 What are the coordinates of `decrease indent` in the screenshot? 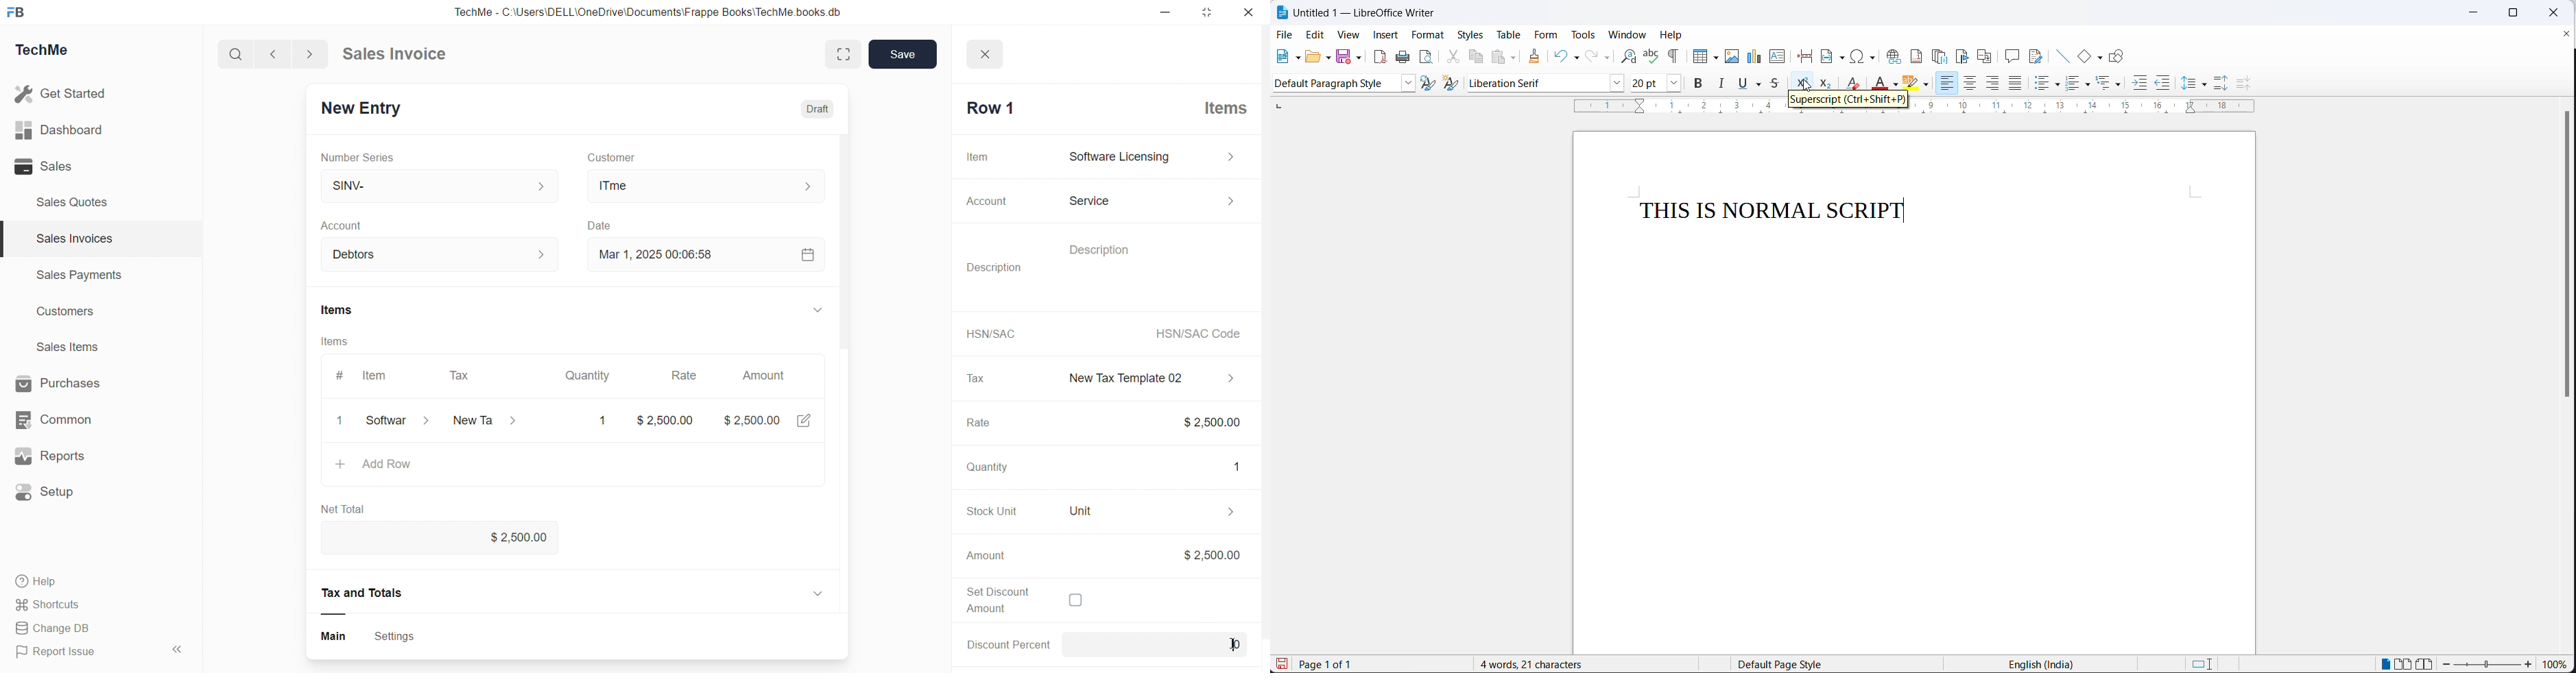 It's located at (2164, 84).